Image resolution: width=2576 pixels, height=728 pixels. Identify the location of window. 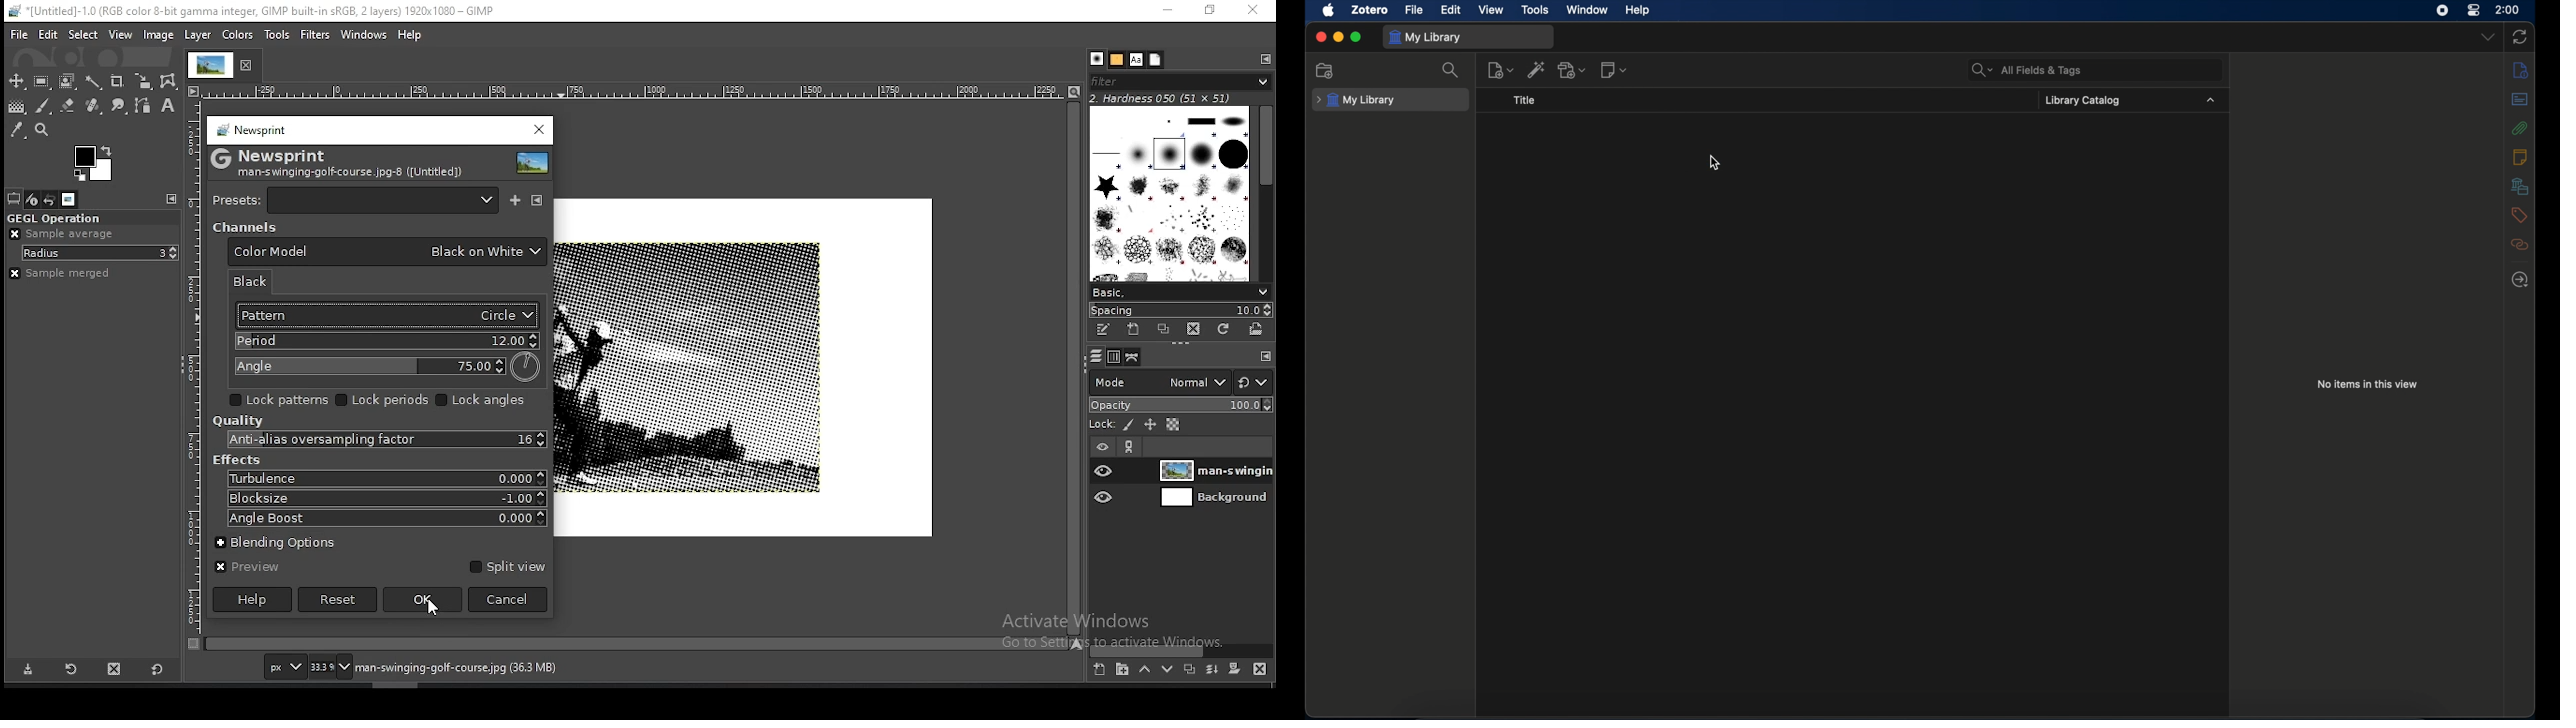
(1587, 11).